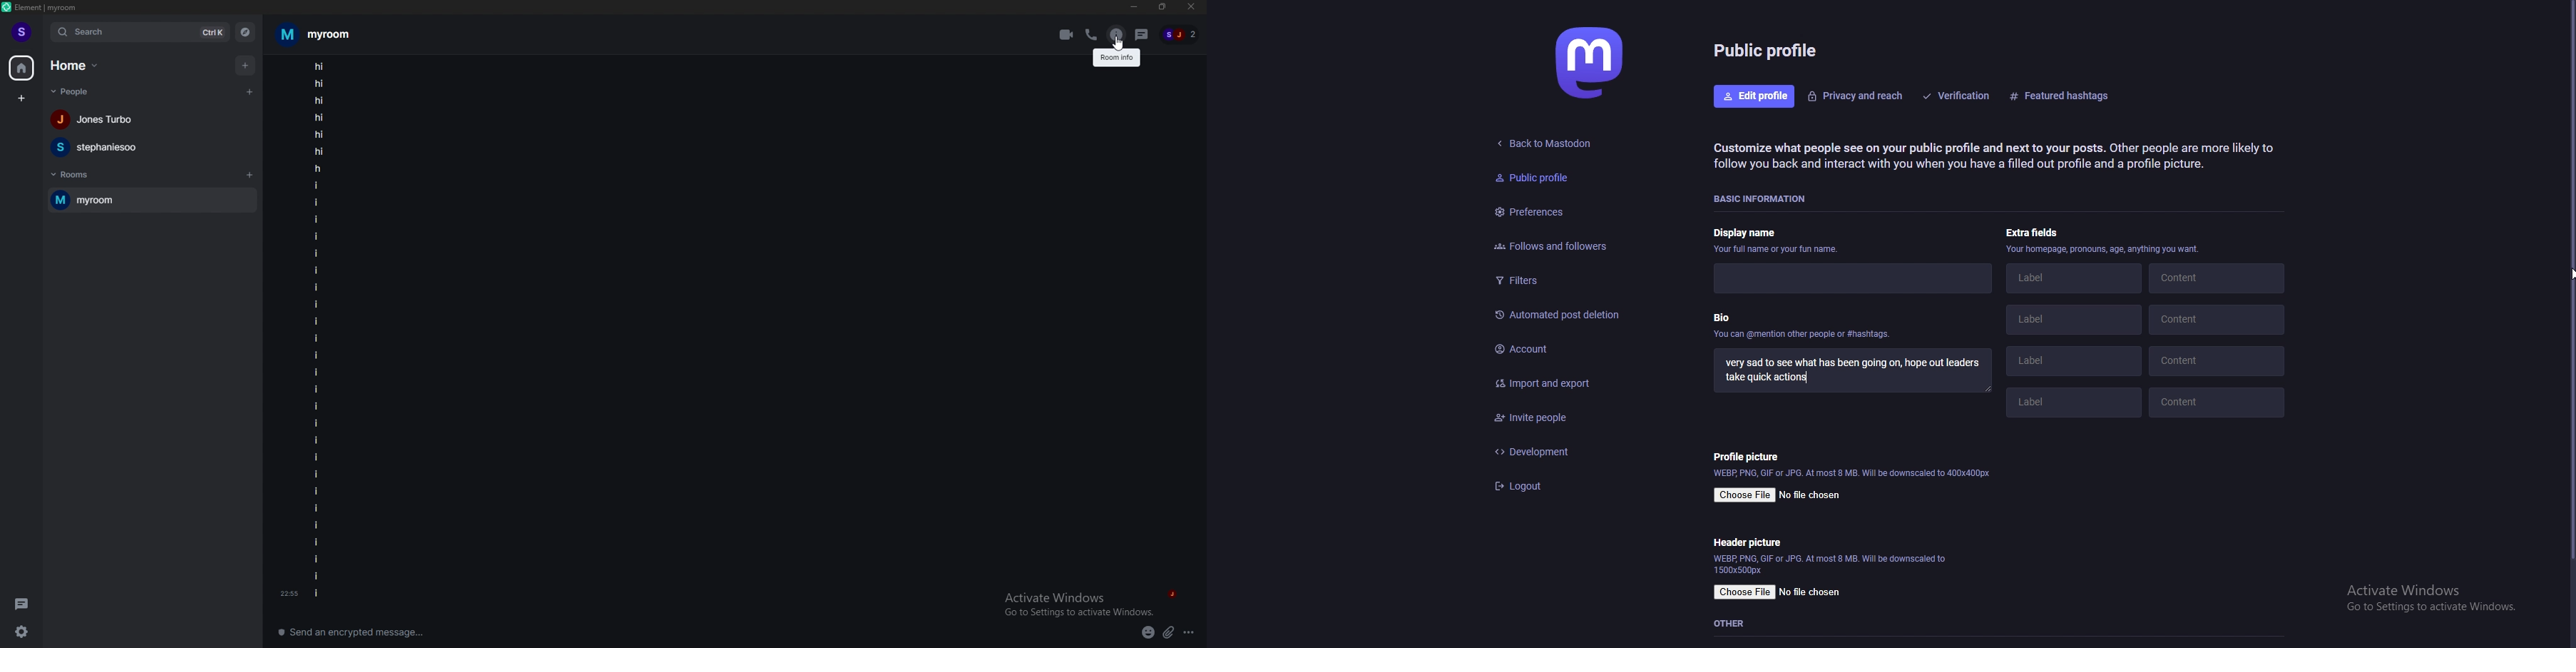 This screenshot has width=2576, height=672. I want to click on seen, so click(1171, 591).